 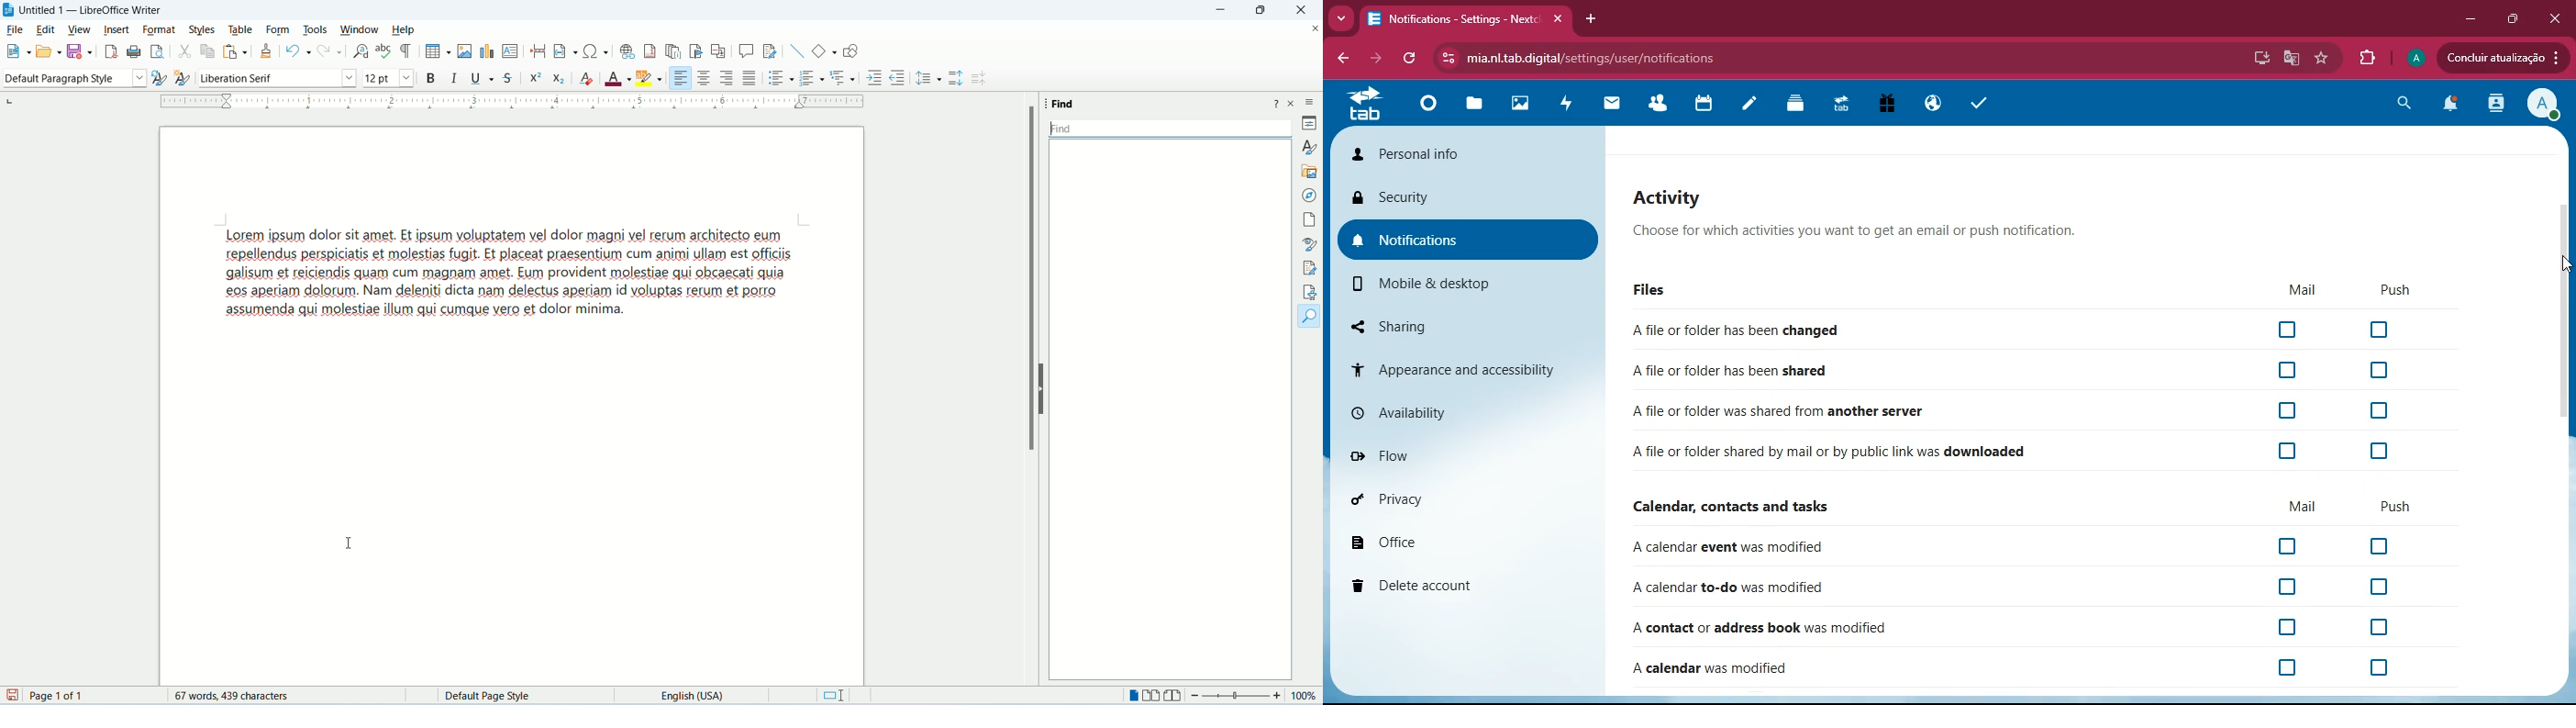 I want to click on redo, so click(x=329, y=52).